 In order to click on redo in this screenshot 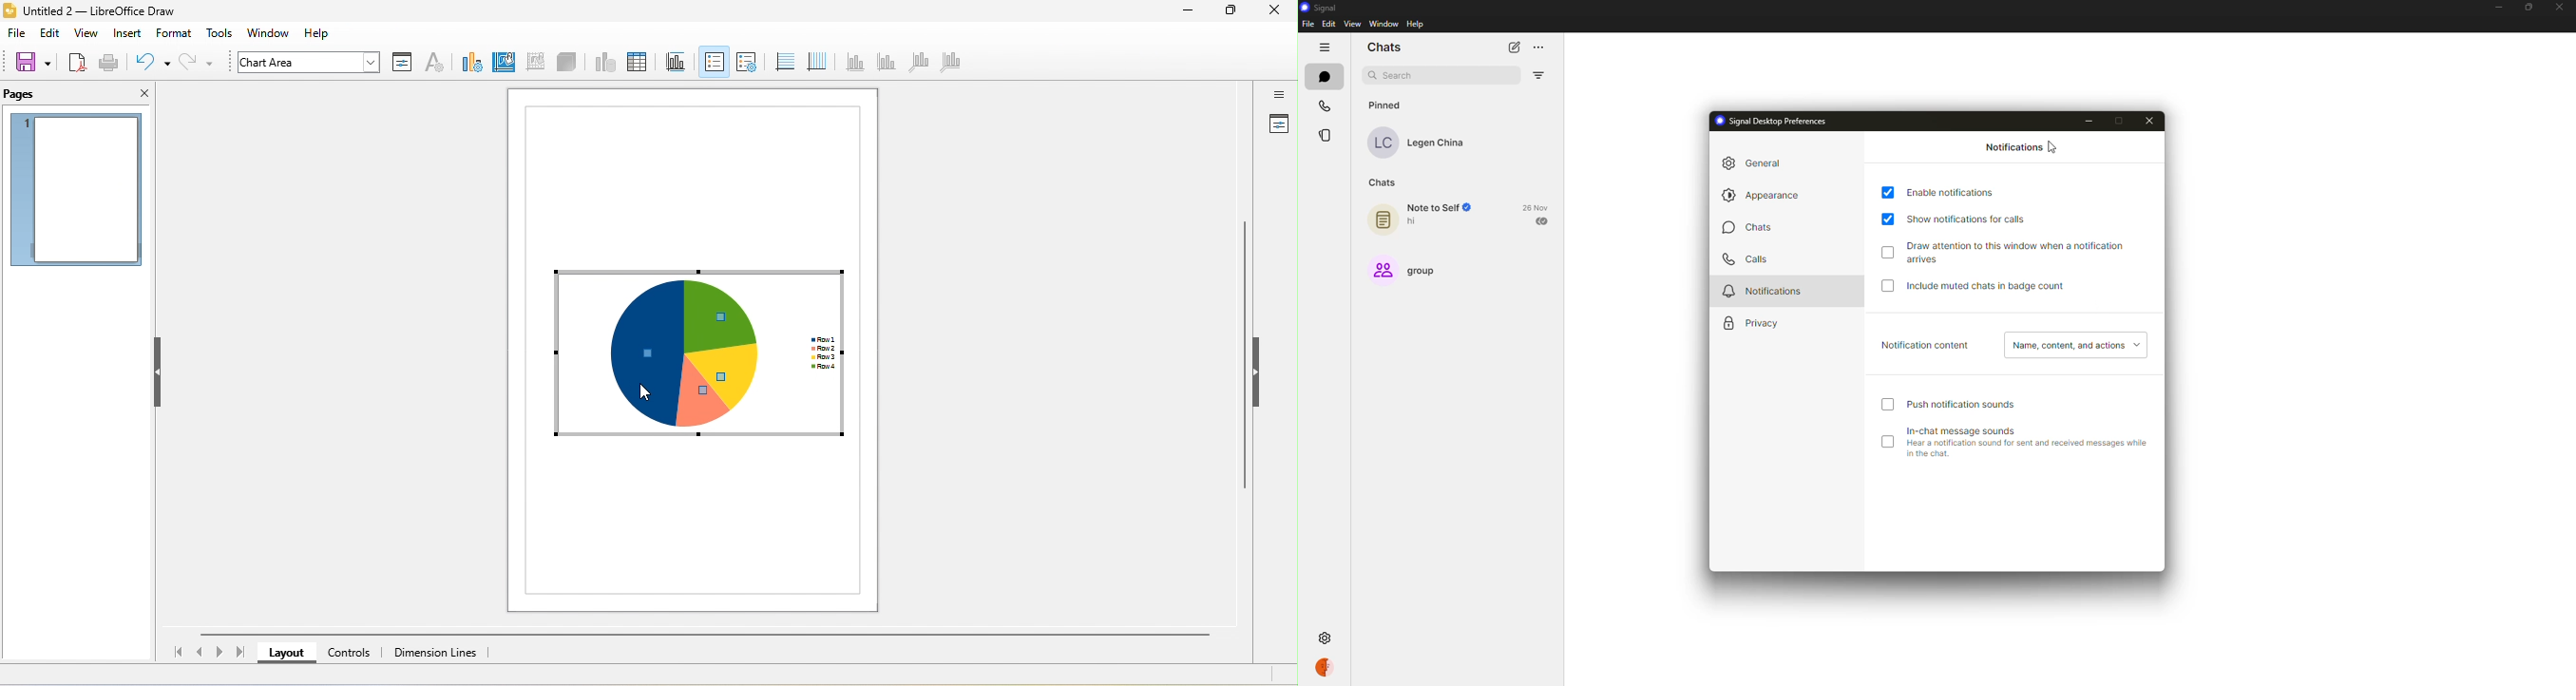, I will do `click(200, 63)`.